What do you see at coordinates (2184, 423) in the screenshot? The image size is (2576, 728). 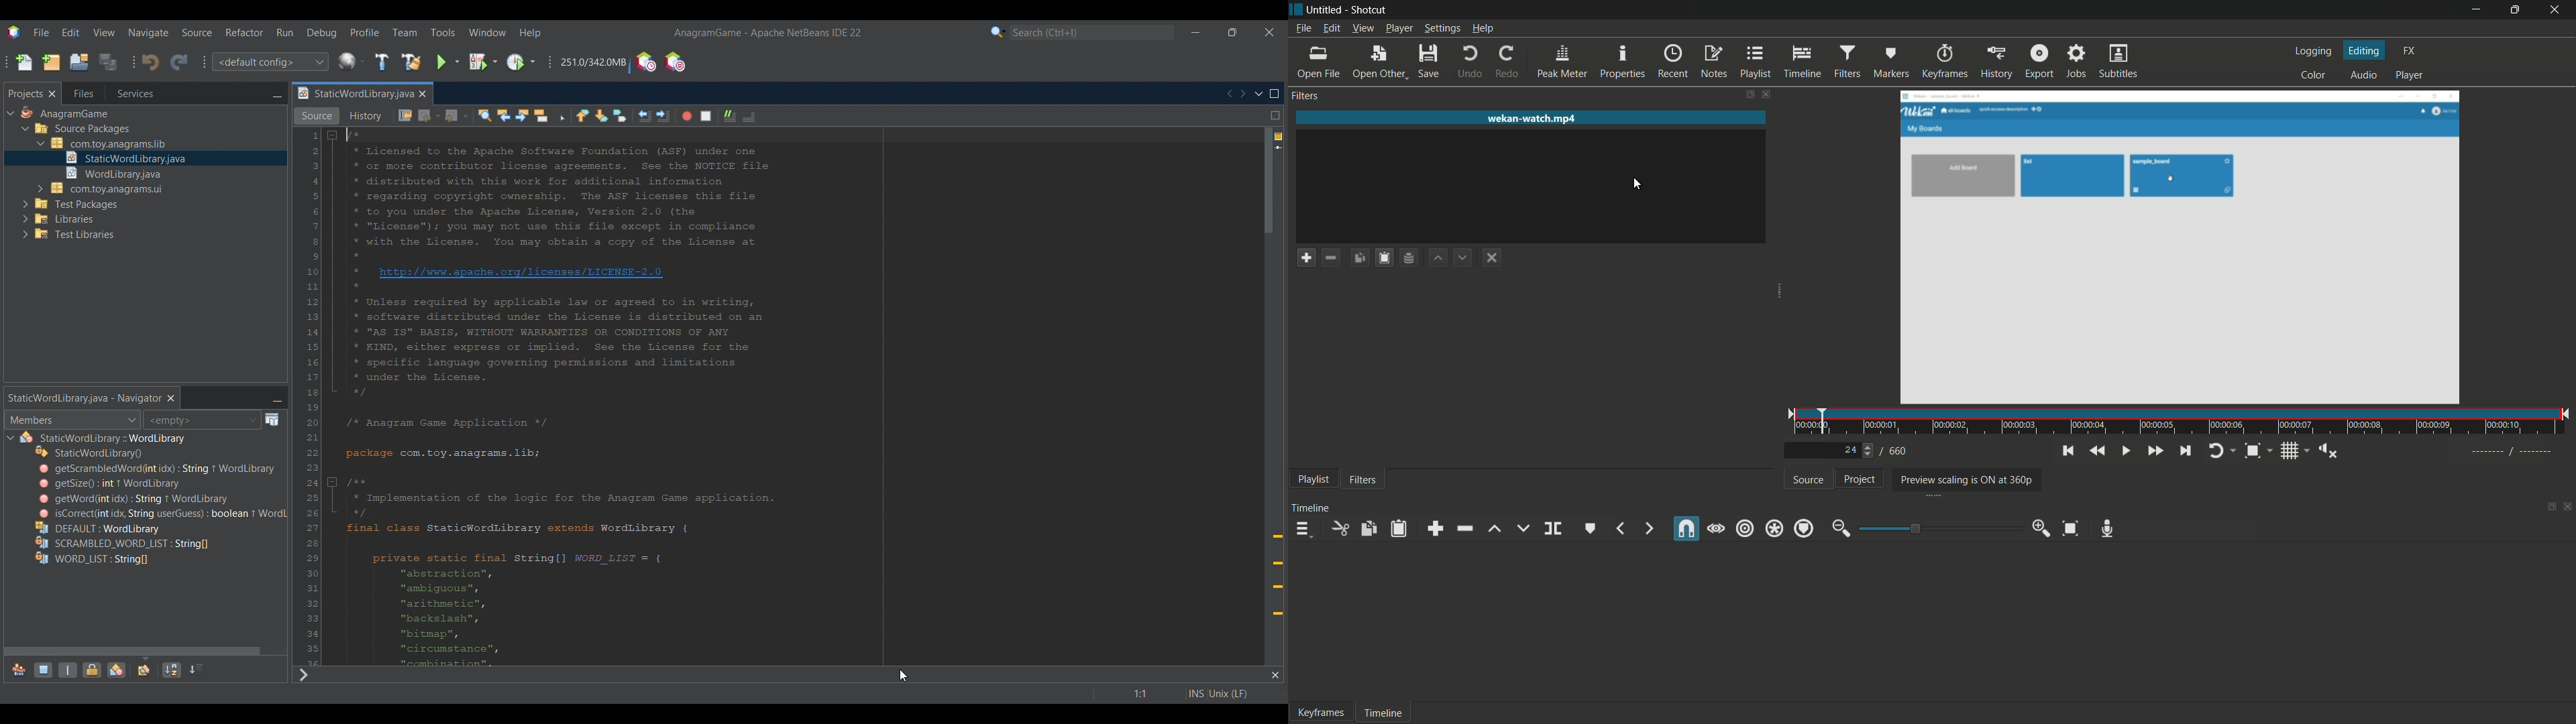 I see `time` at bounding box center [2184, 423].